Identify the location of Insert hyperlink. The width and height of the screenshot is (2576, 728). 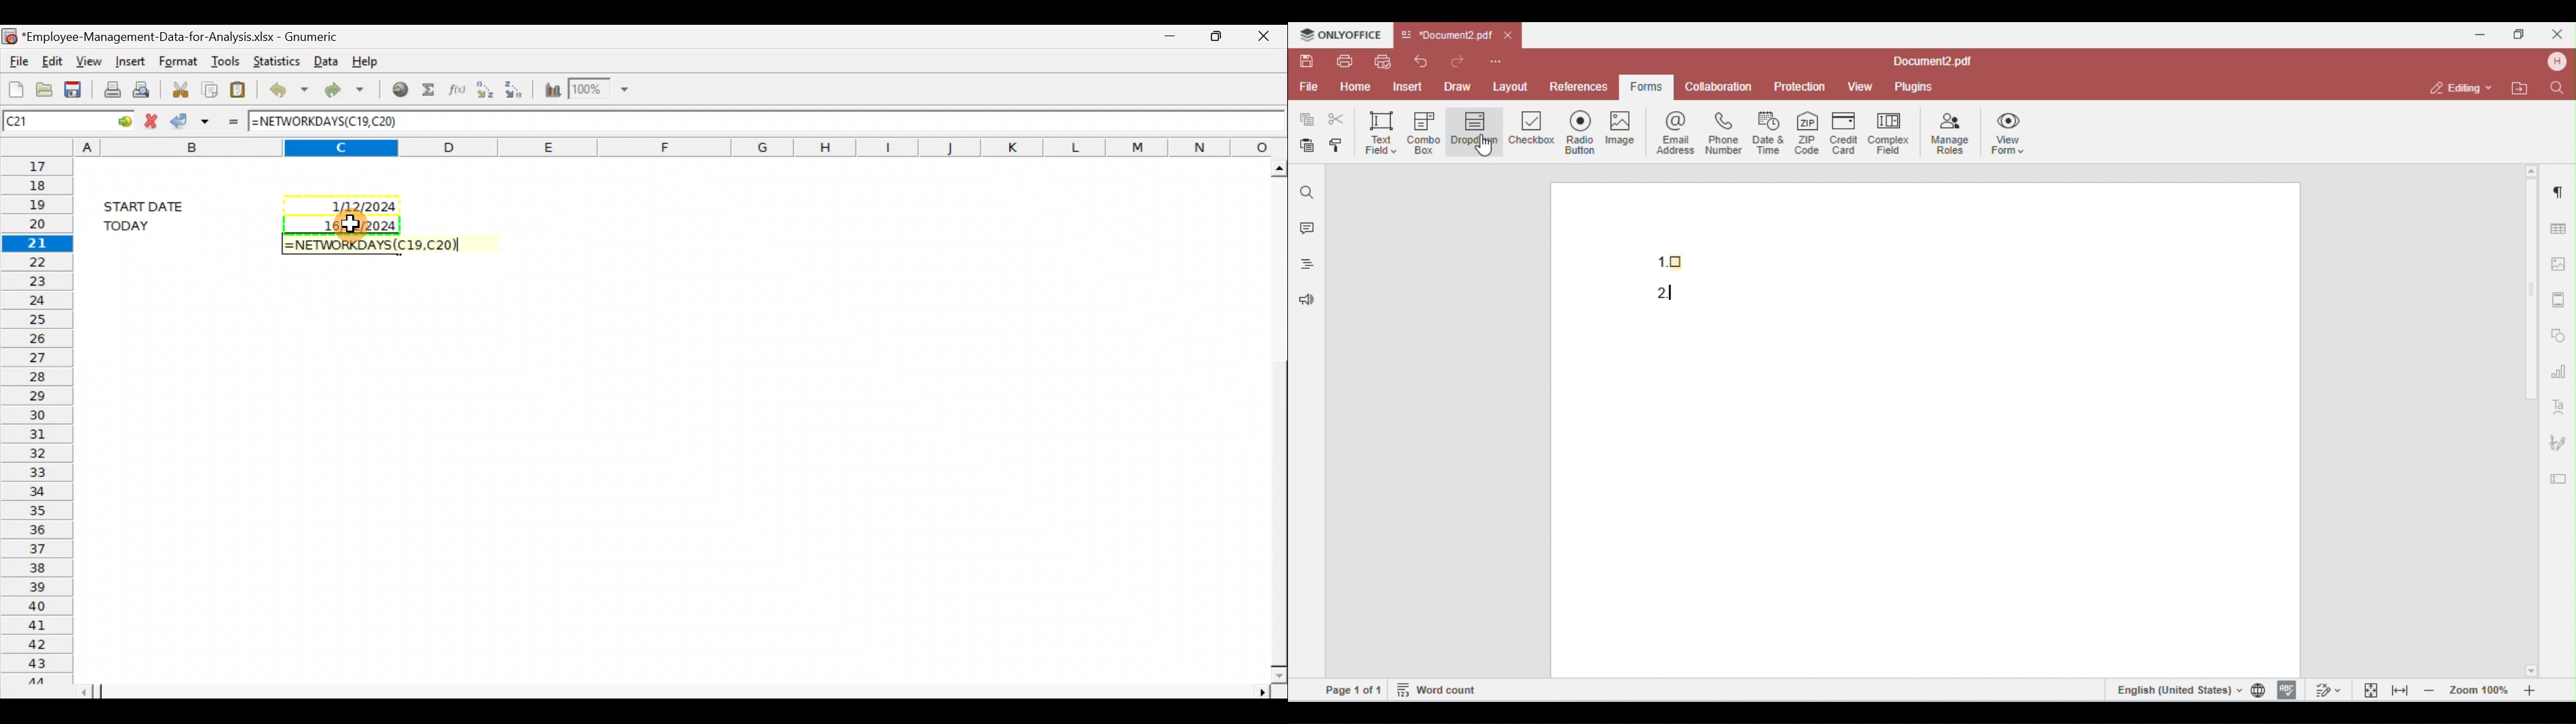
(395, 90).